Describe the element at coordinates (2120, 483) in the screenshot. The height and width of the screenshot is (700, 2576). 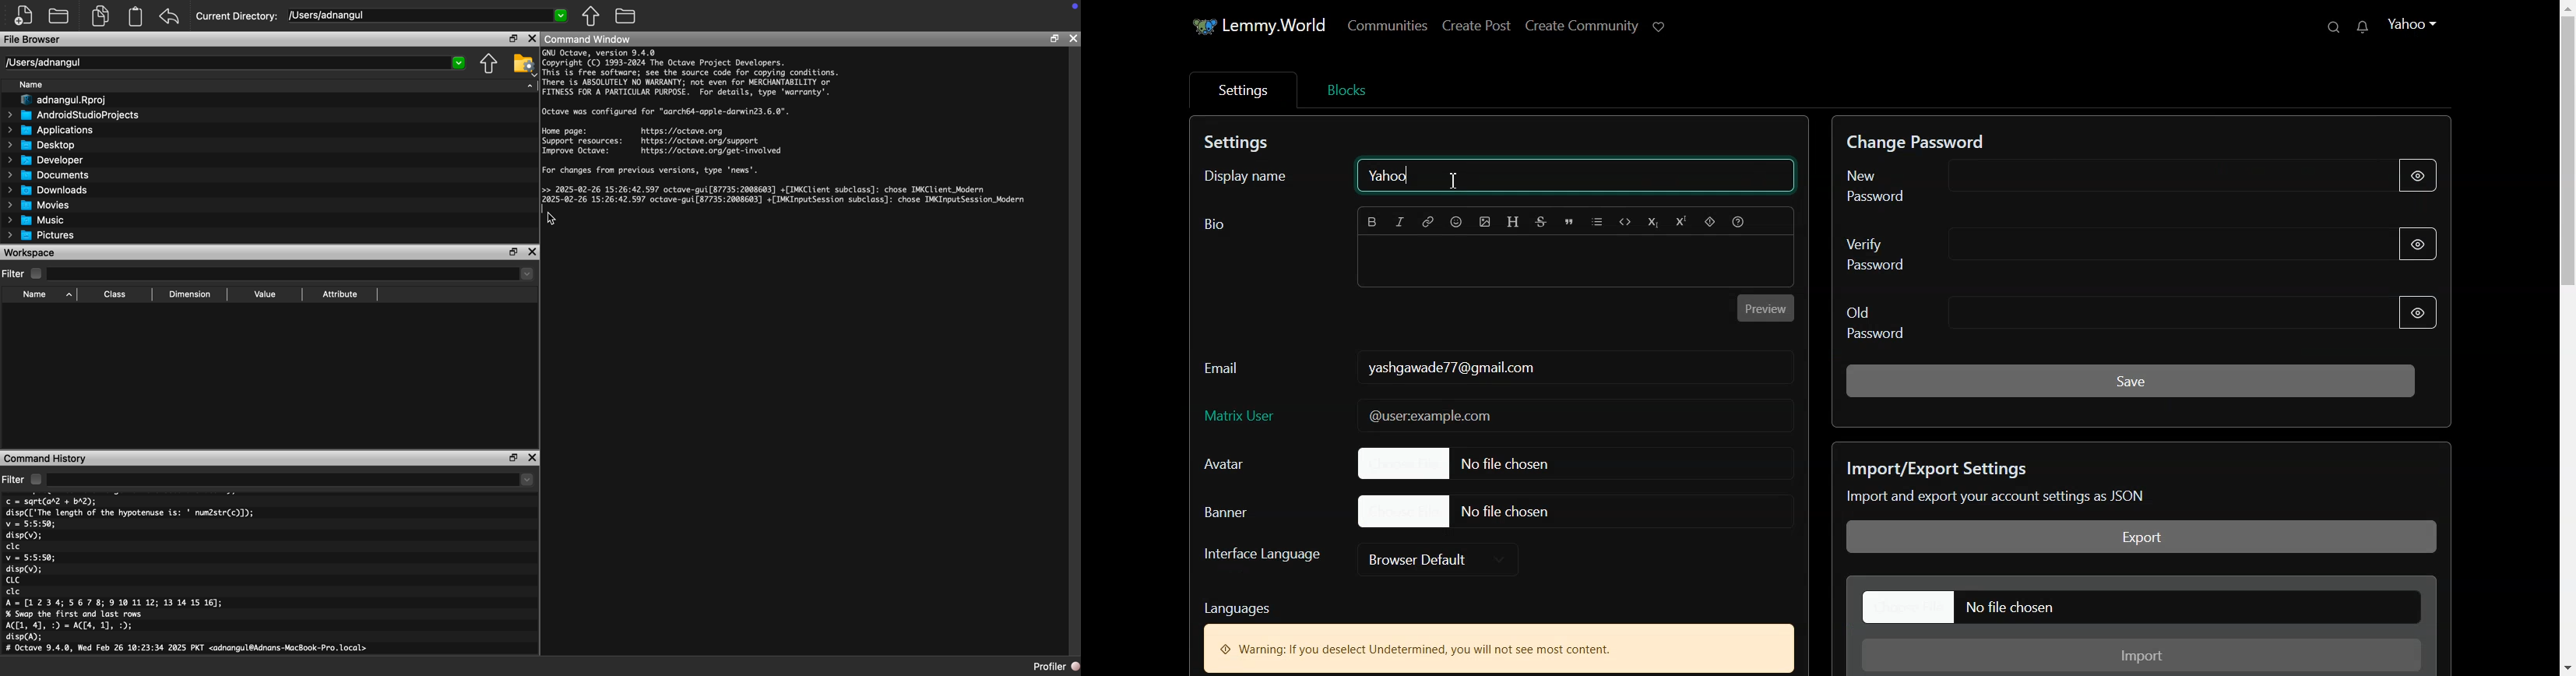
I see `Text` at that location.